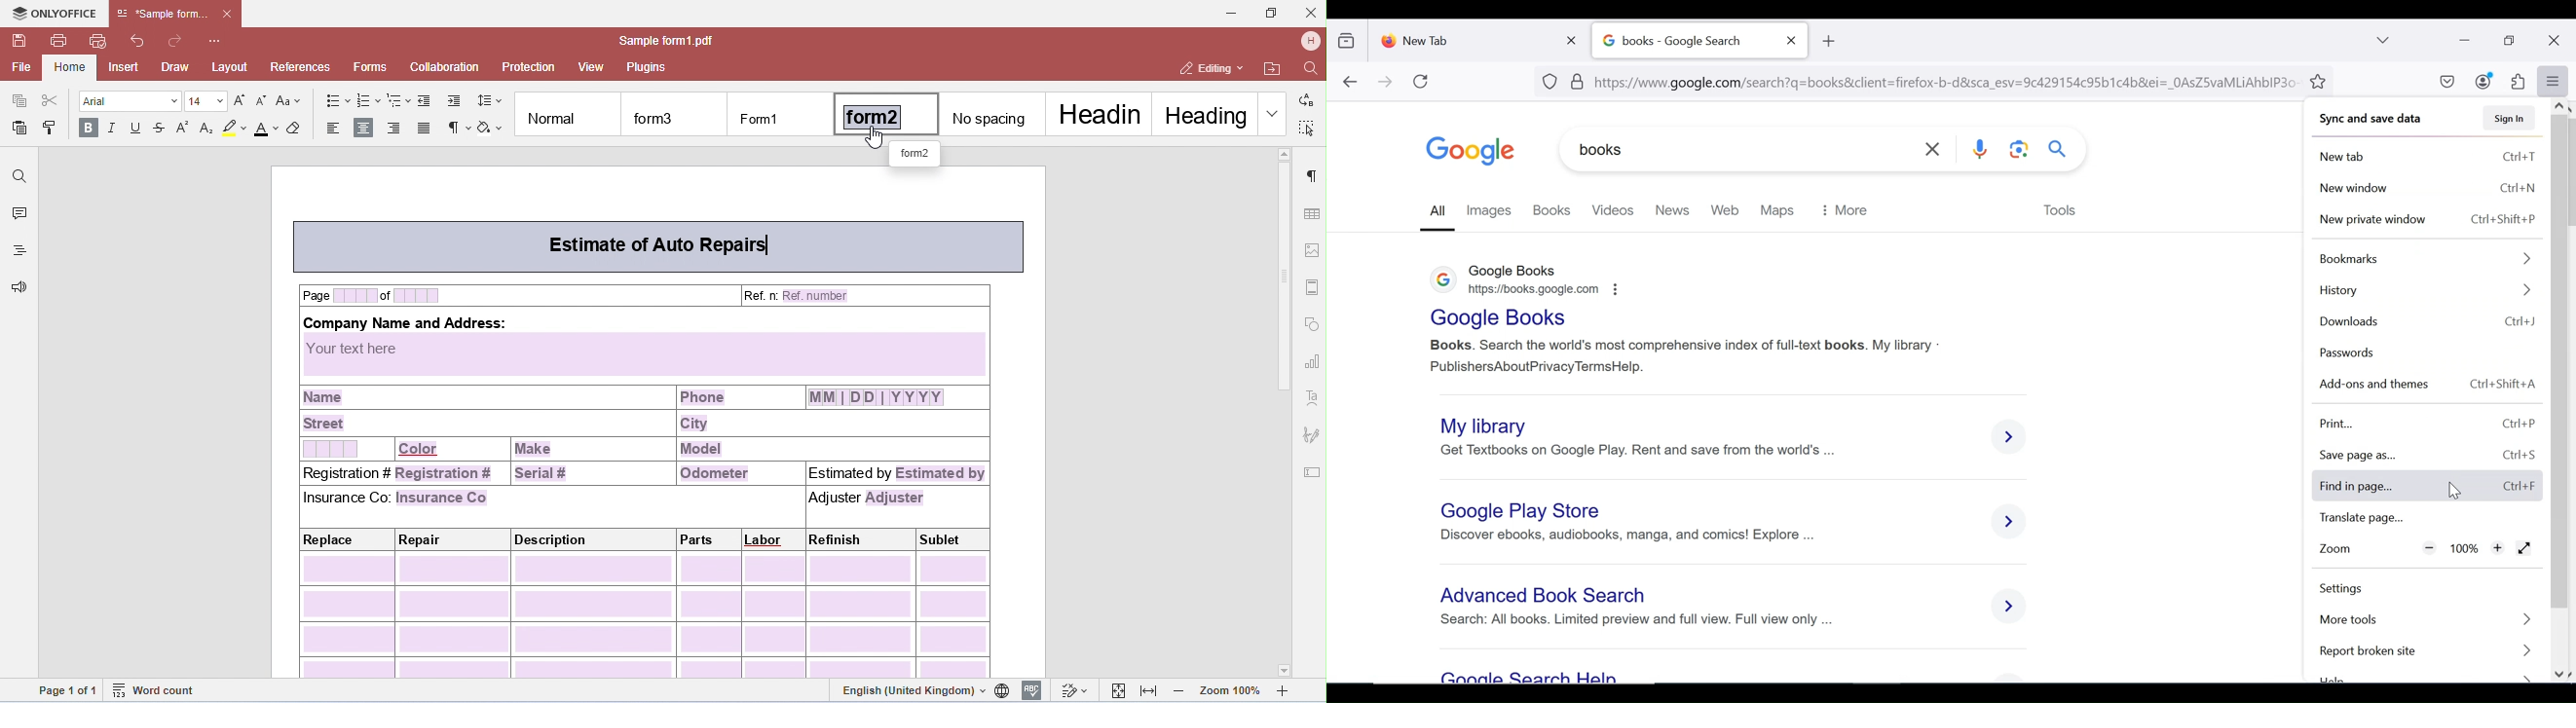 The height and width of the screenshot is (728, 2576). I want to click on Books. Search the world's most comprehensive index of full-text books. My library -
PublishersAboutPrivacy TermsHelp., so click(1685, 357).